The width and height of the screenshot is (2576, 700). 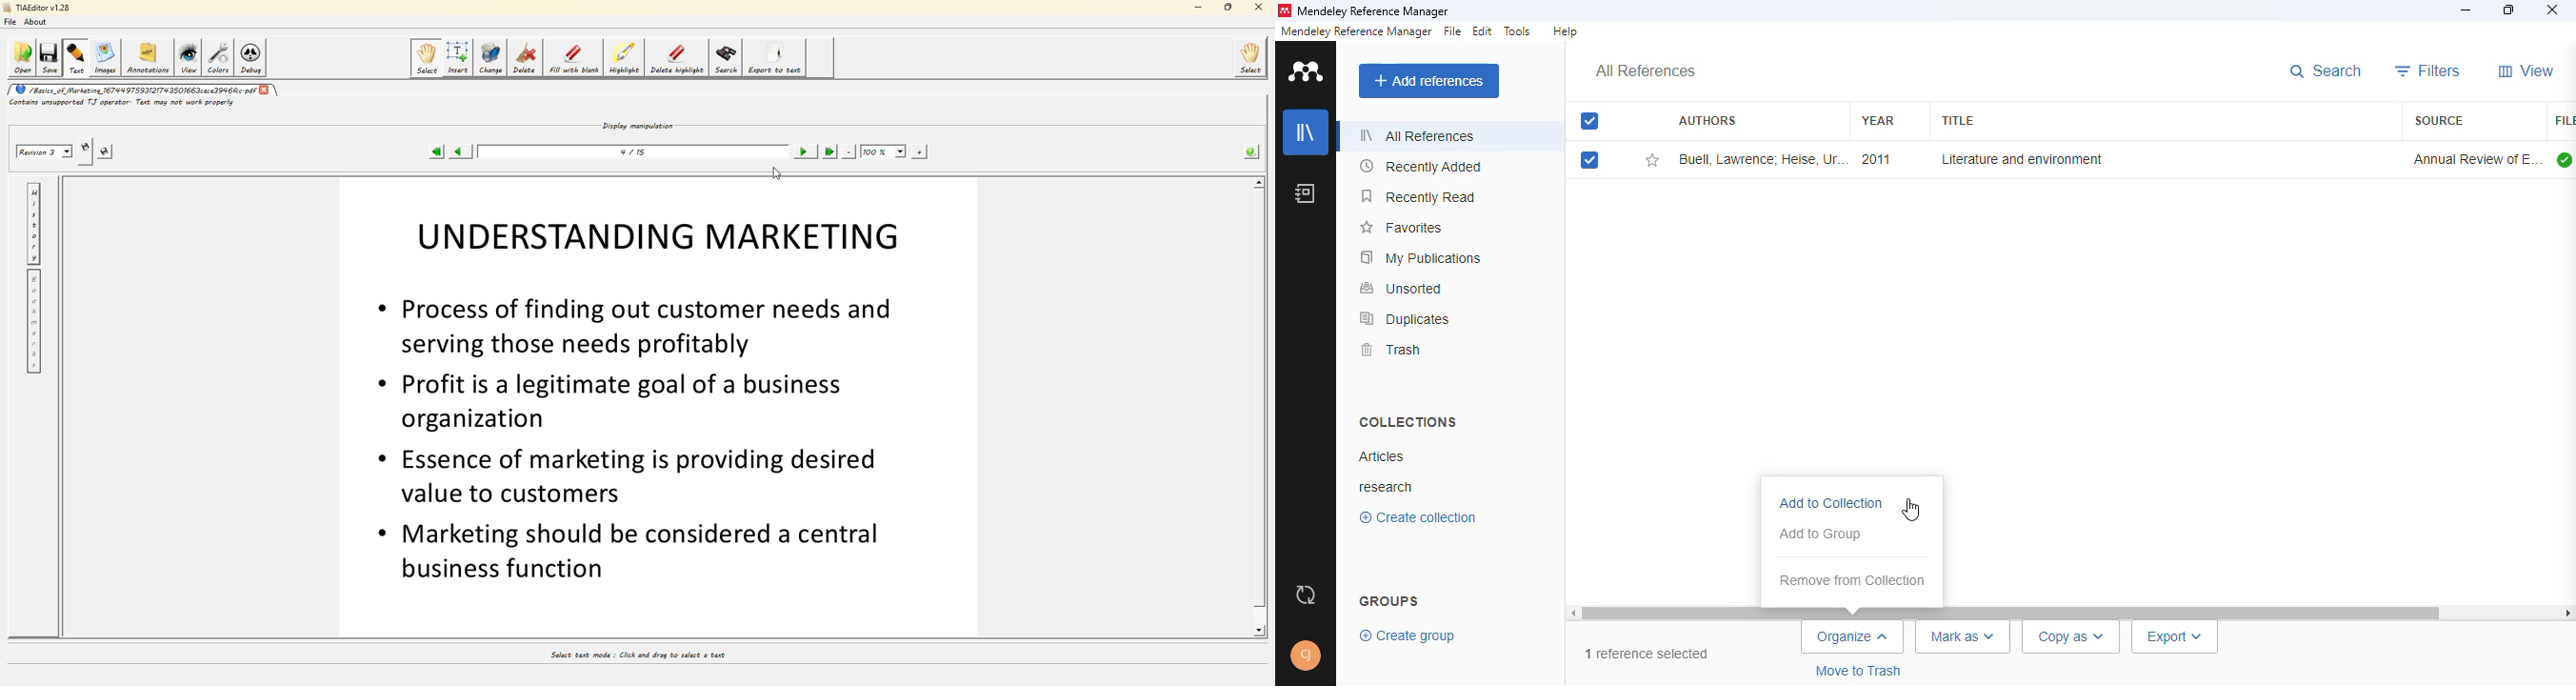 I want to click on close, so click(x=268, y=90).